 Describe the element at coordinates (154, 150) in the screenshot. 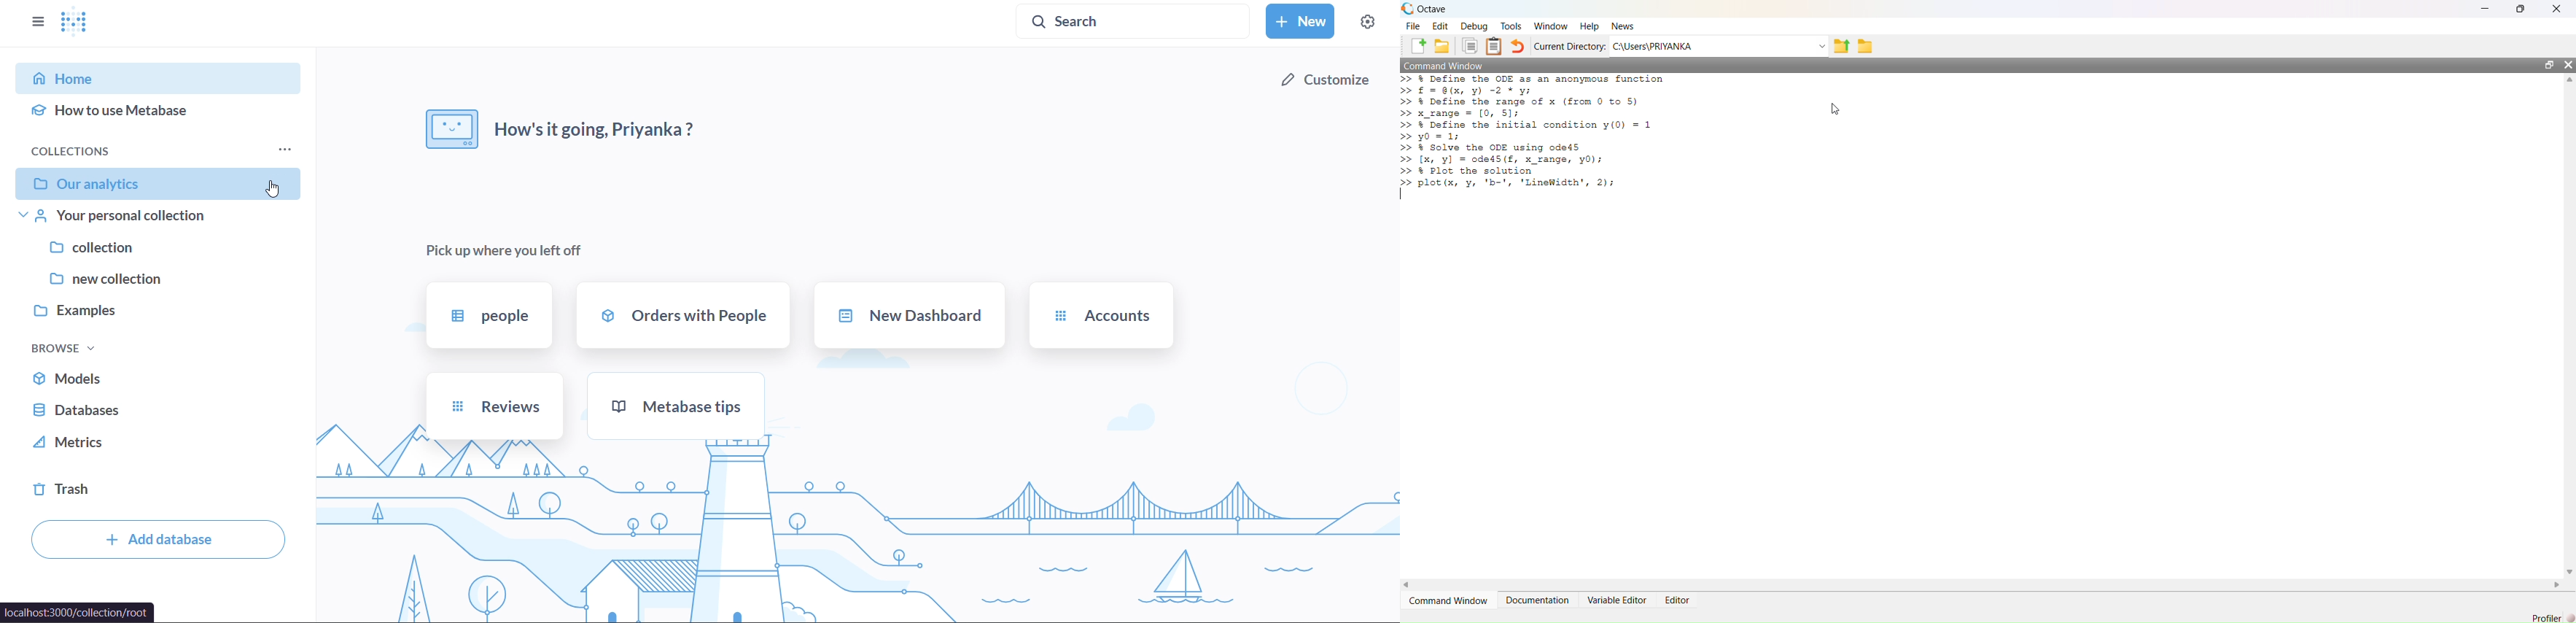

I see `collections` at that location.